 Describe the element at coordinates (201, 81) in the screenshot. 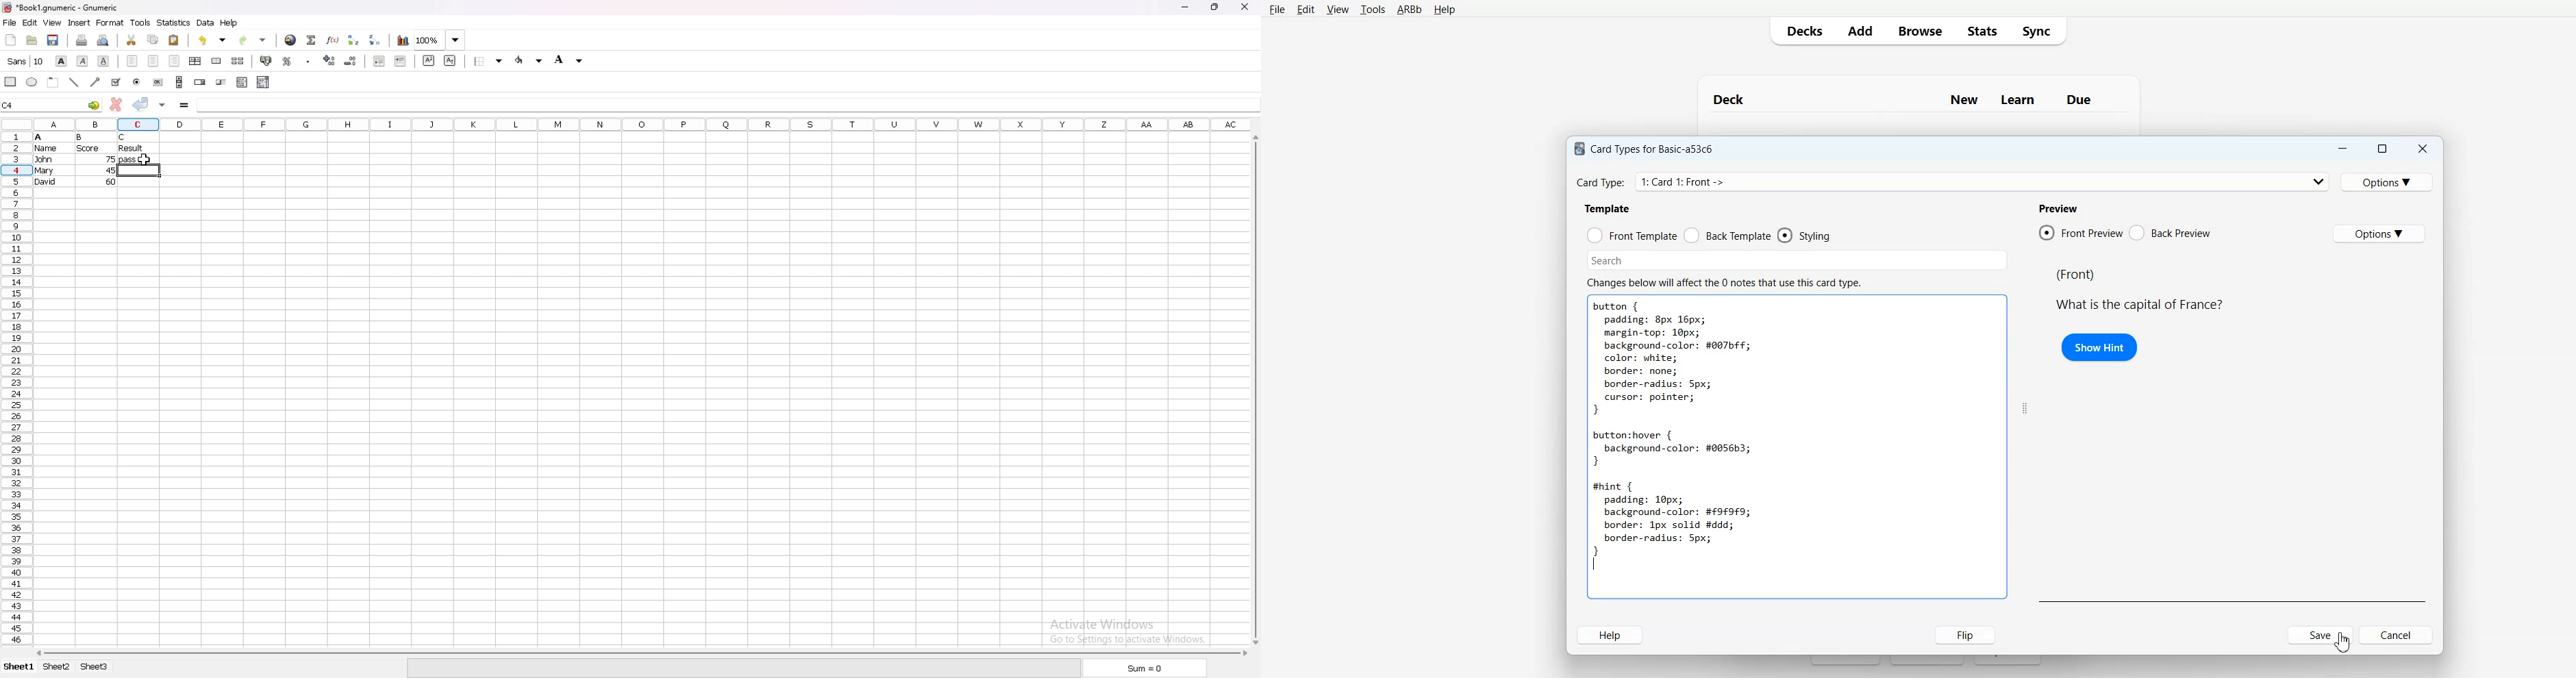

I see `spin button` at that location.